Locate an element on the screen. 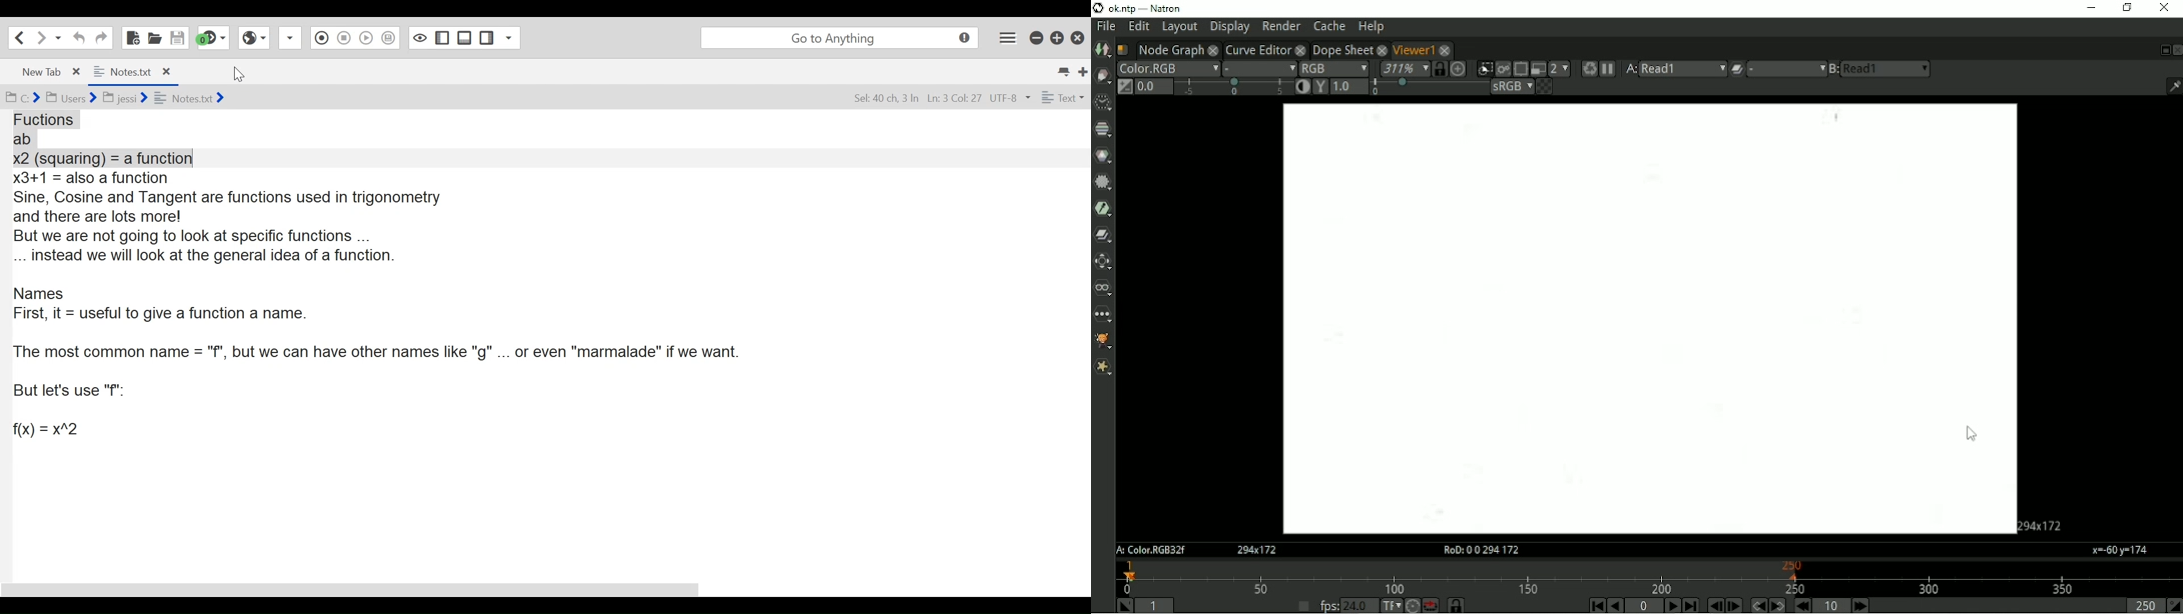 The height and width of the screenshot is (616, 2184). Next increment is located at coordinates (1860, 606).